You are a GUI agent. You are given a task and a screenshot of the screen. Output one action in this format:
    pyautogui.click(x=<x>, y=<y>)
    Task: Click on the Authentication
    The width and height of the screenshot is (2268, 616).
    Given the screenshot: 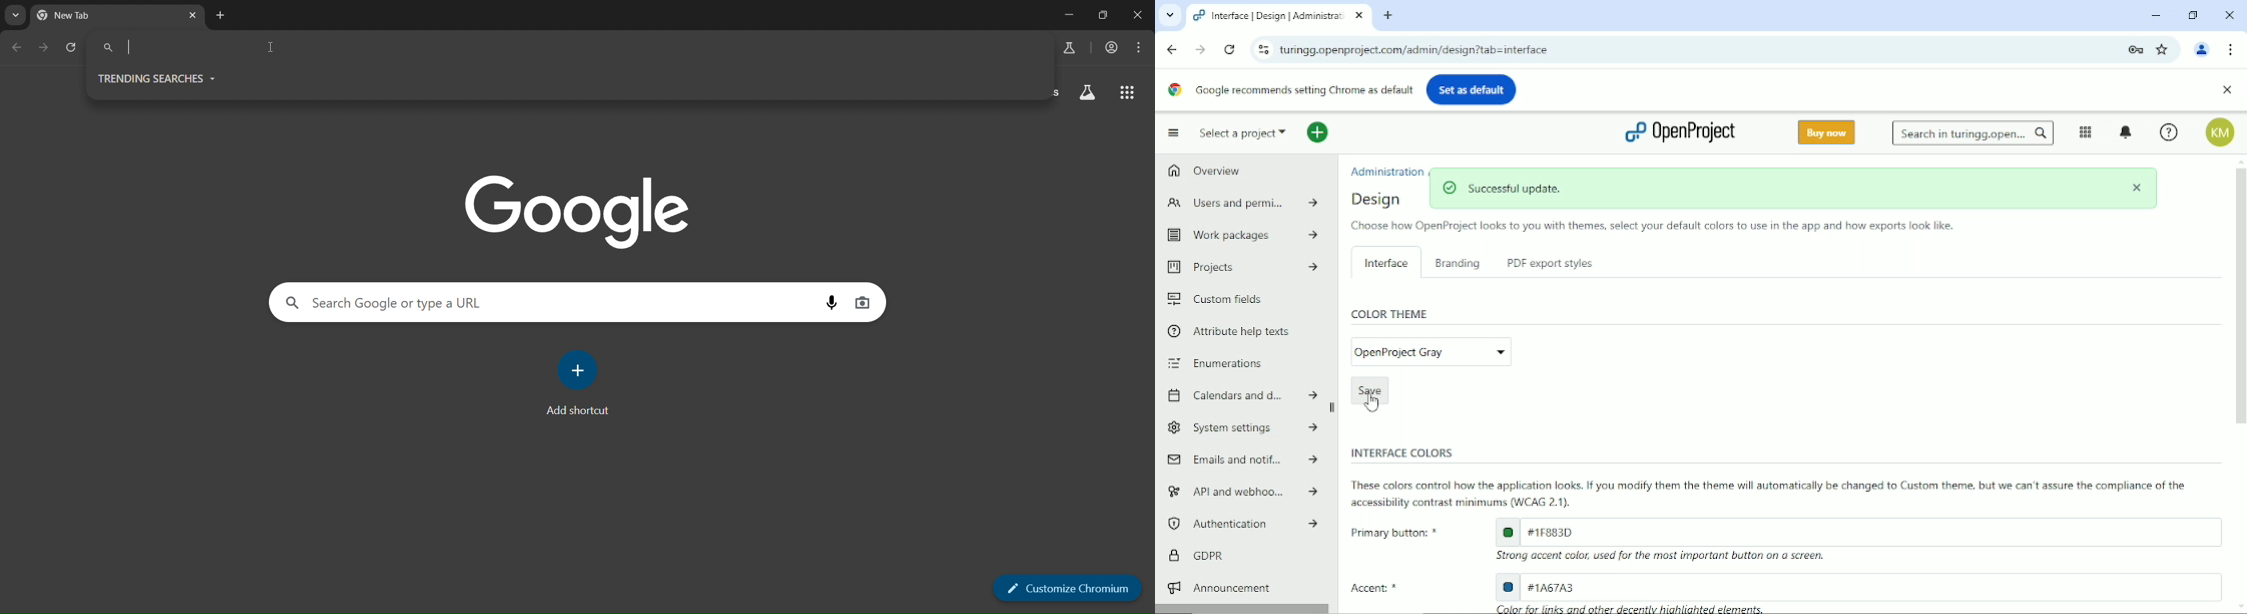 What is the action you would take?
    pyautogui.click(x=1241, y=524)
    